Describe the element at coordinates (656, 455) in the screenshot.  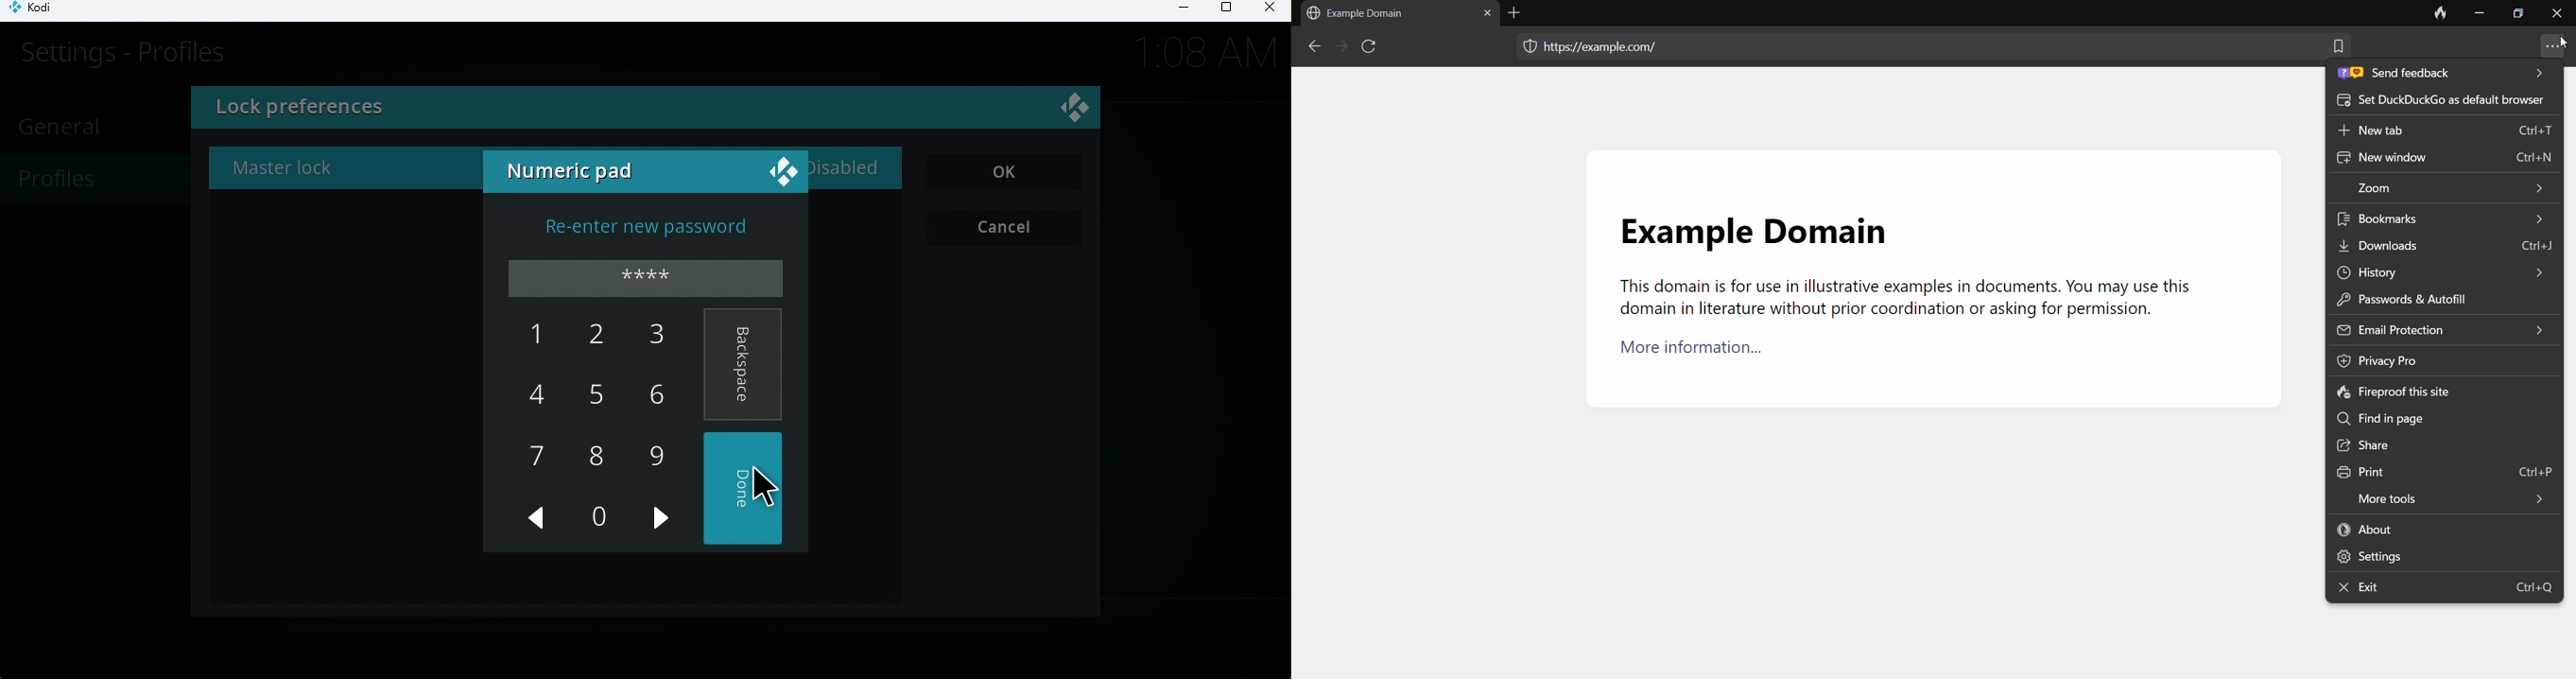
I see `9` at that location.